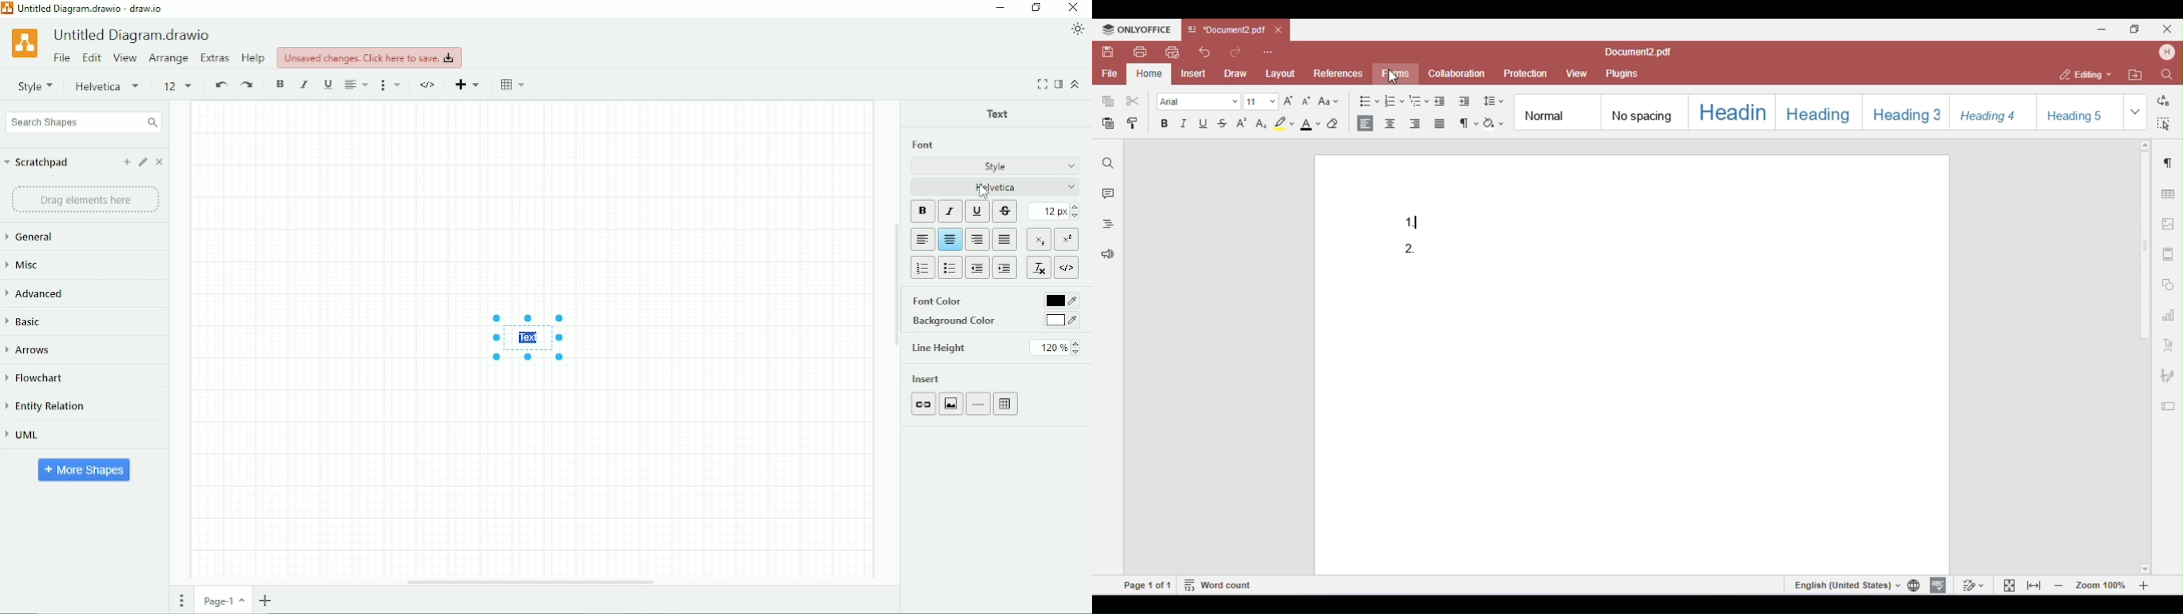  What do you see at coordinates (1005, 212) in the screenshot?
I see `Strikethrough` at bounding box center [1005, 212].